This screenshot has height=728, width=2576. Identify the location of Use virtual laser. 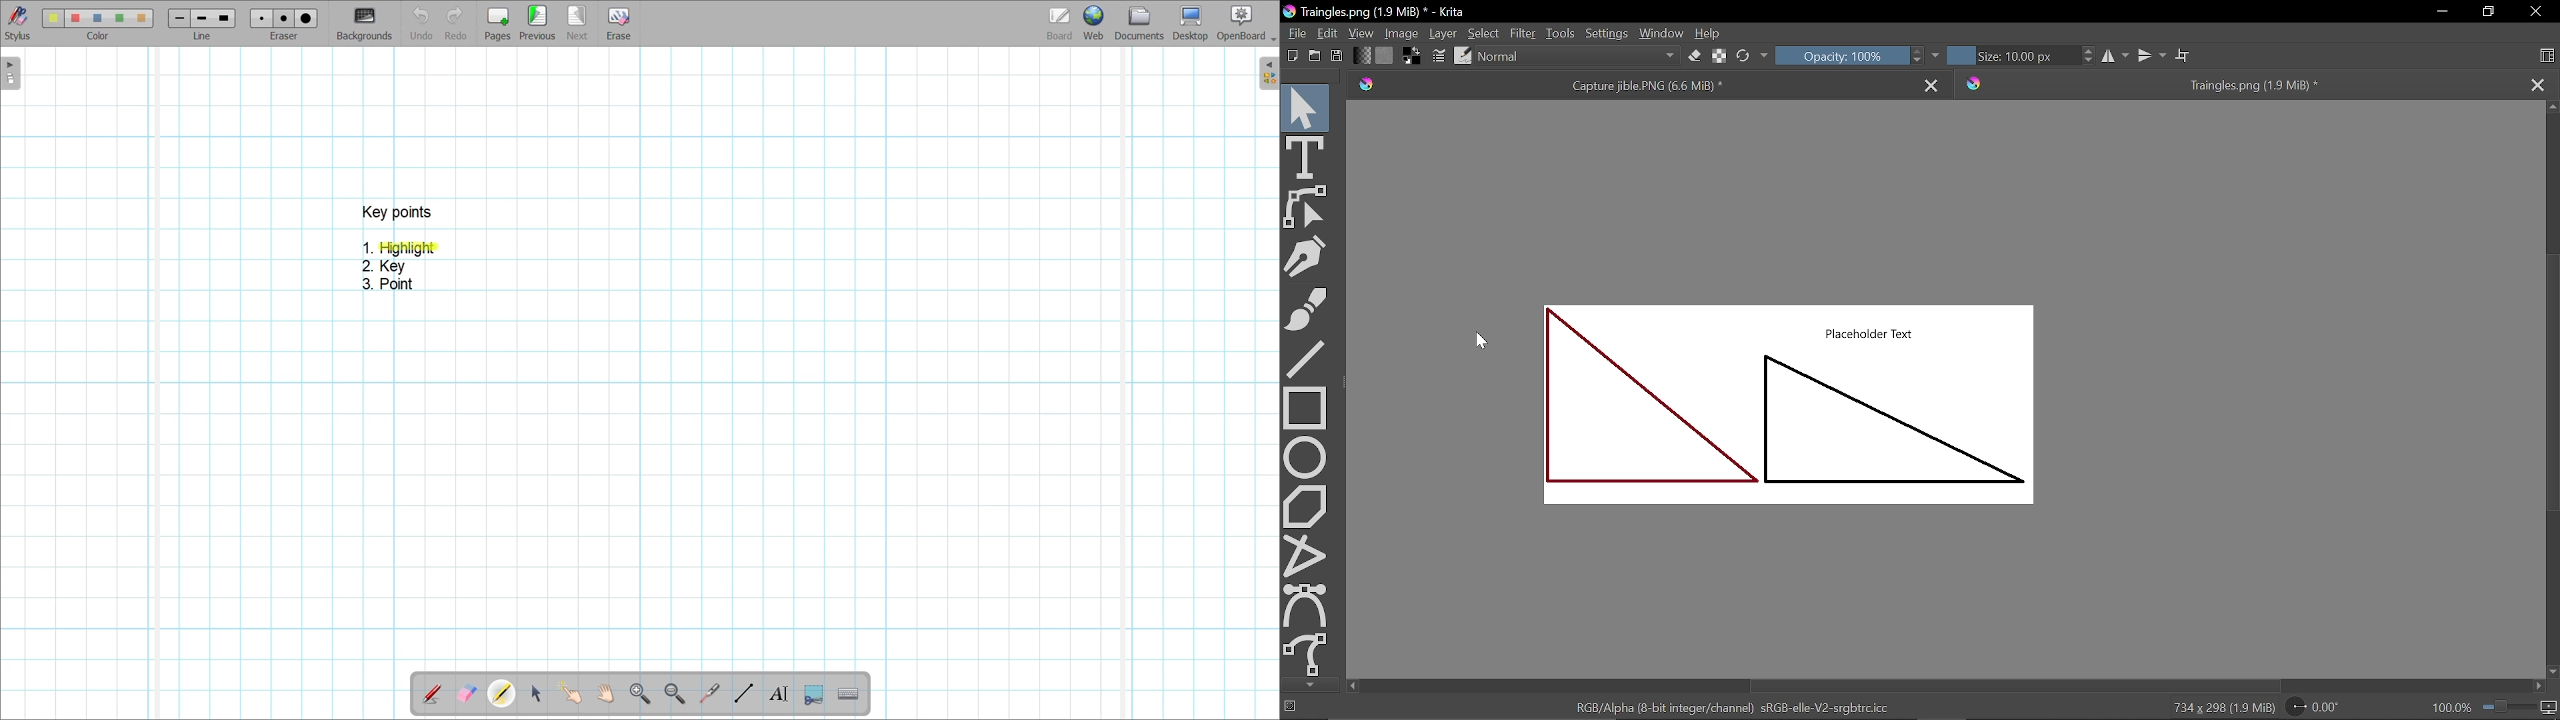
(709, 694).